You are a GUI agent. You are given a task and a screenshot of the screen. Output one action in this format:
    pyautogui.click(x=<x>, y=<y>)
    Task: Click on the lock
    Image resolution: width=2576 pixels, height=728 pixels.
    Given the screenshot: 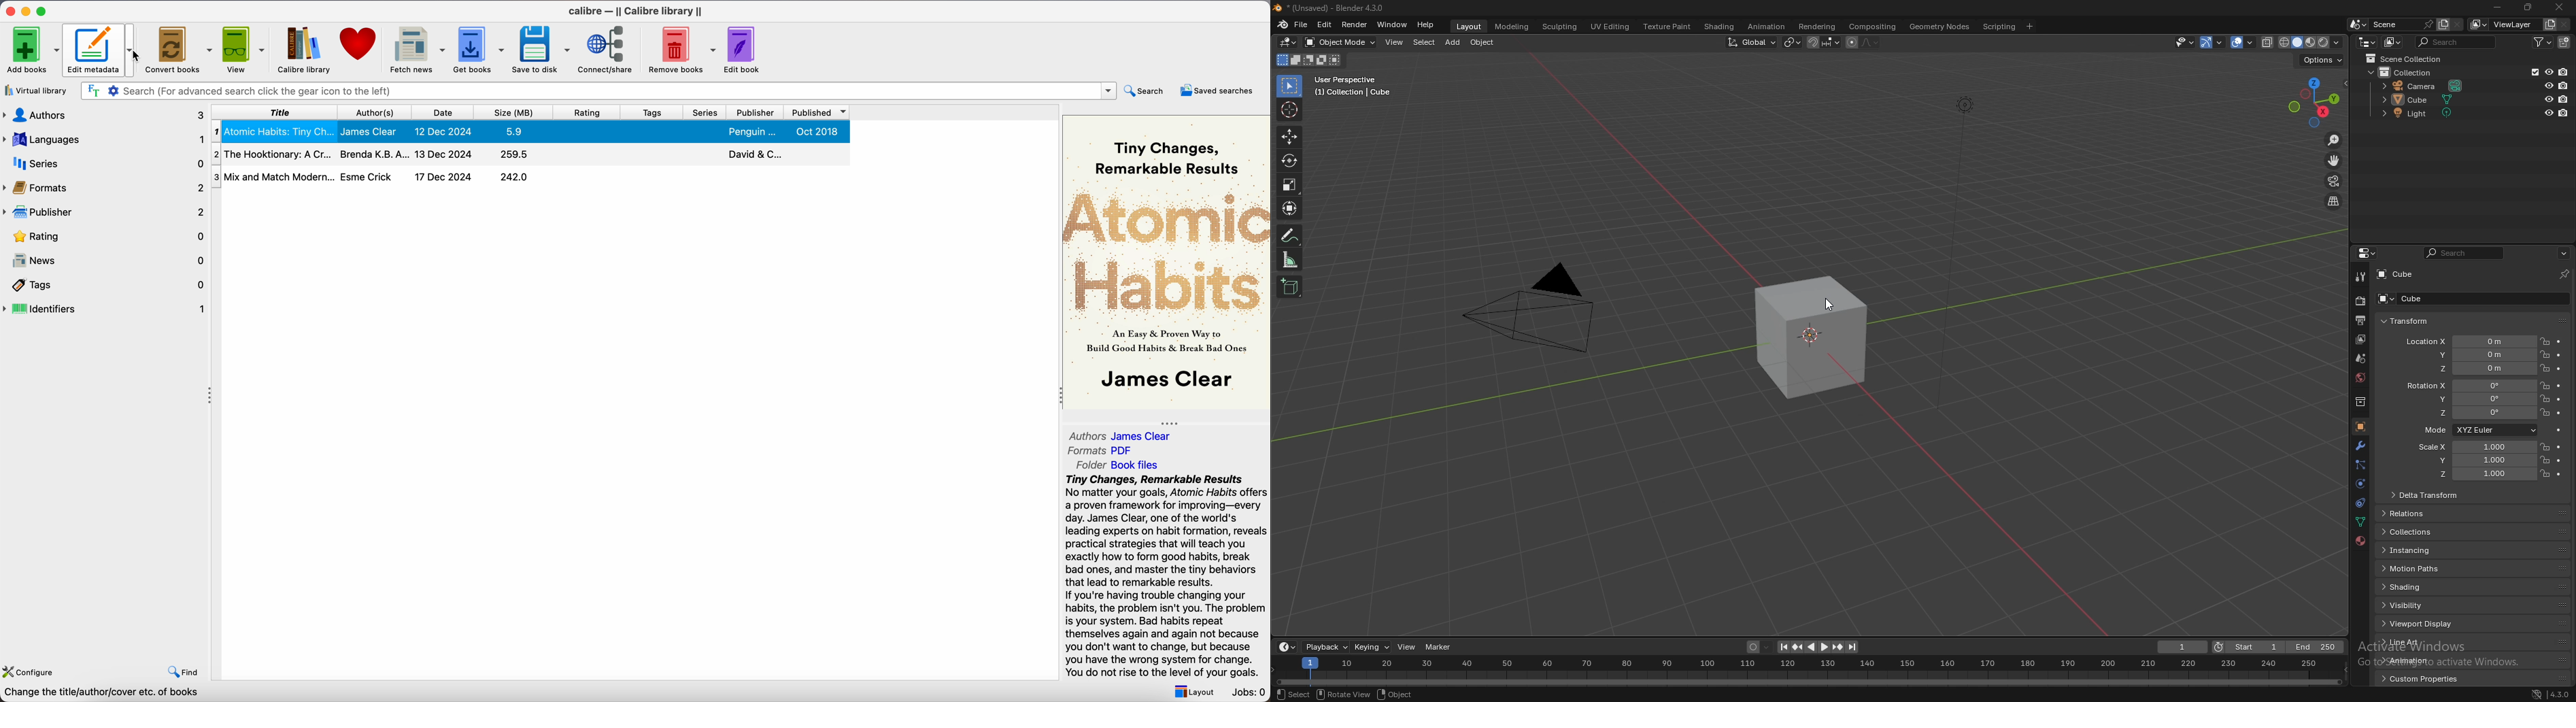 What is the action you would take?
    pyautogui.click(x=2545, y=399)
    